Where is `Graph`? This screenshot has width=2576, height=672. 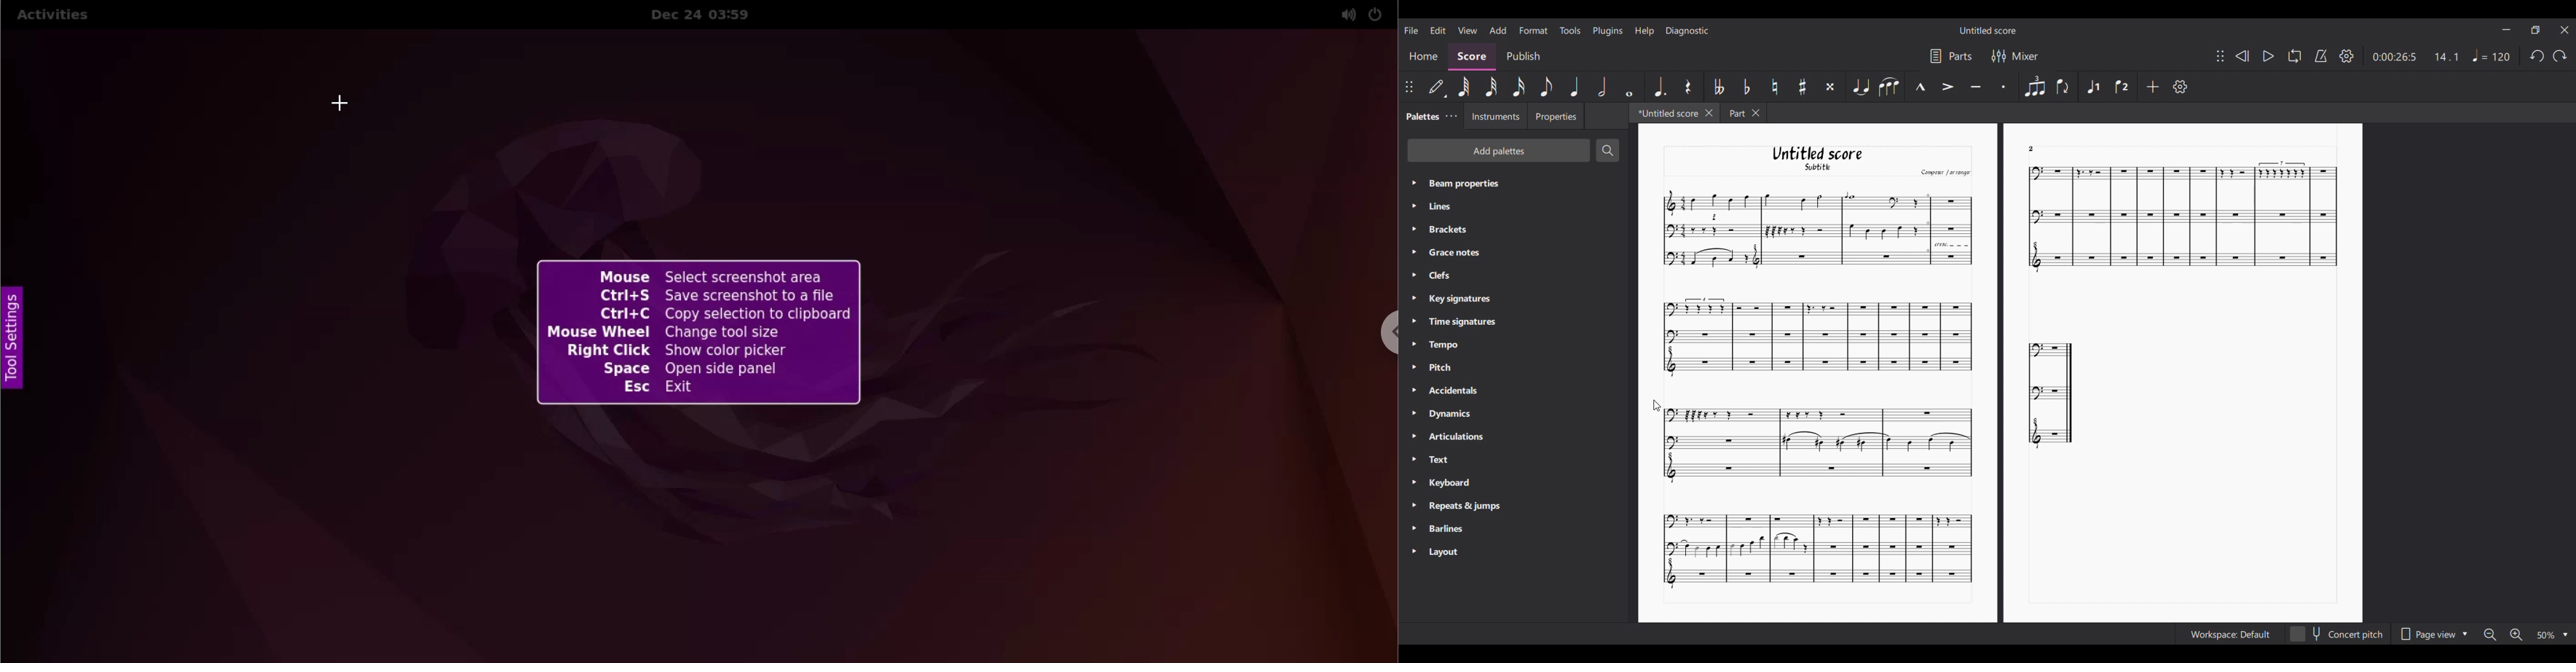 Graph is located at coordinates (1816, 229).